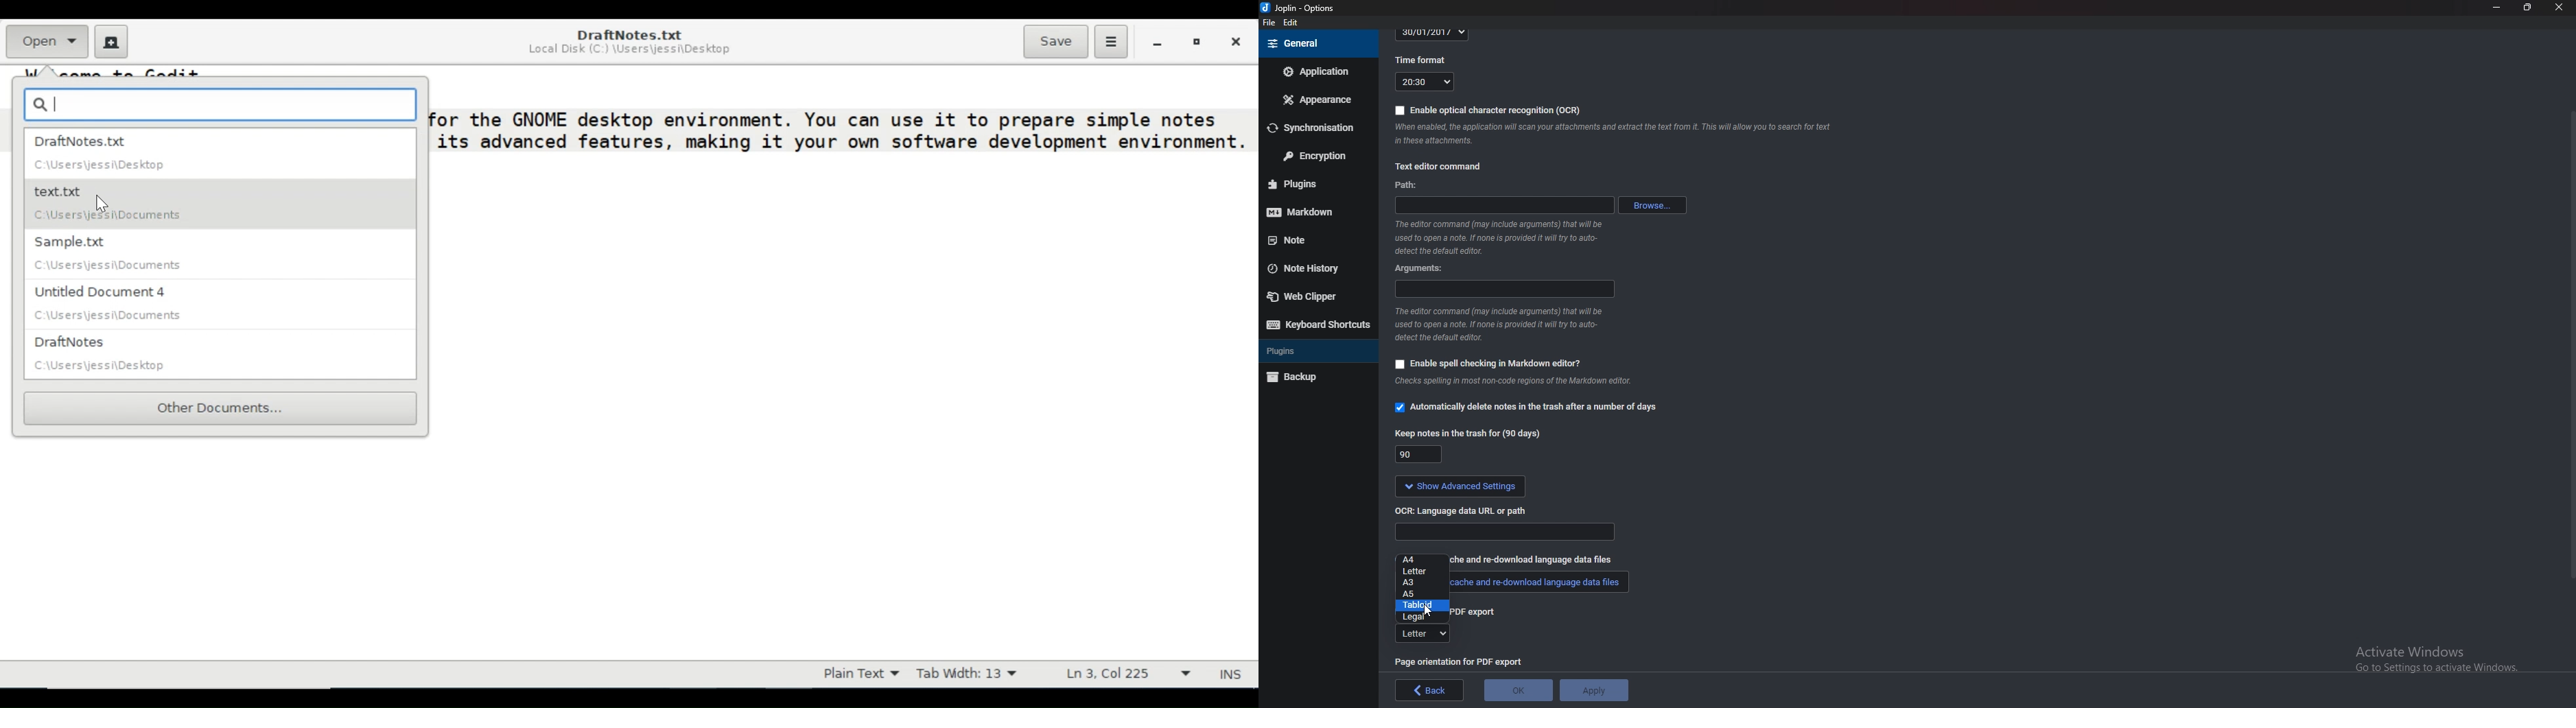 The height and width of the screenshot is (728, 2576). What do you see at coordinates (1499, 324) in the screenshot?
I see `Info` at bounding box center [1499, 324].